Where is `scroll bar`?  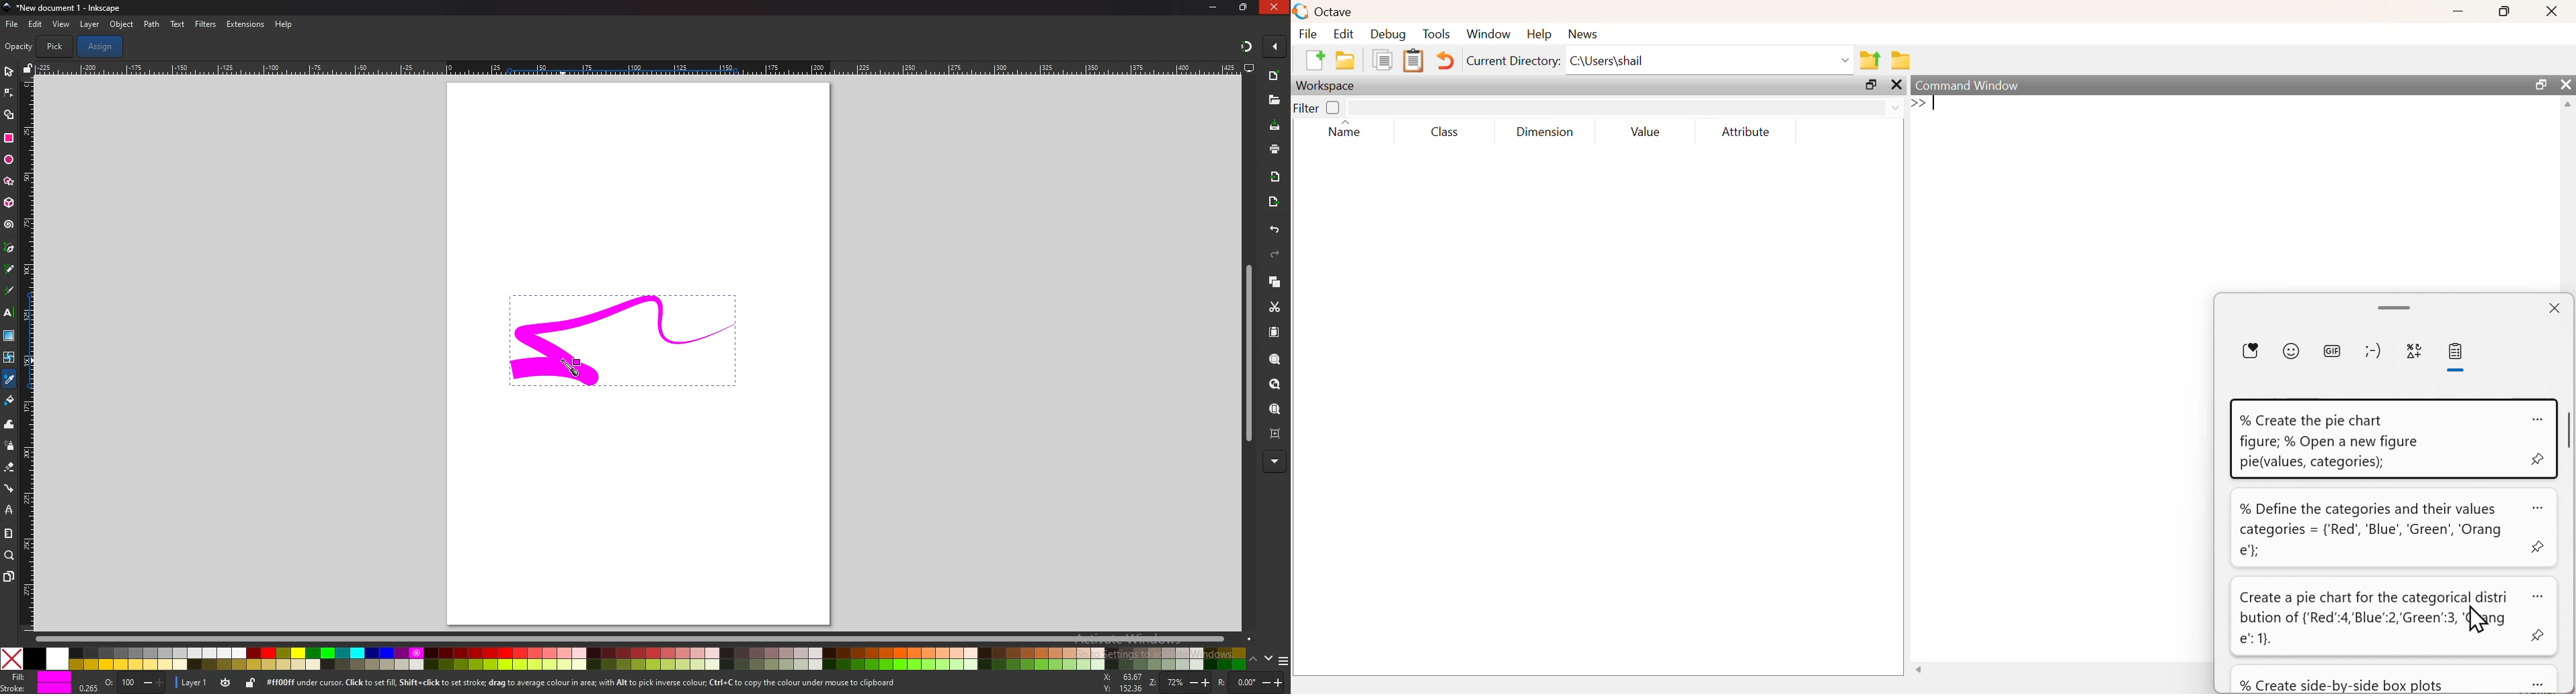 scroll bar is located at coordinates (2570, 430).